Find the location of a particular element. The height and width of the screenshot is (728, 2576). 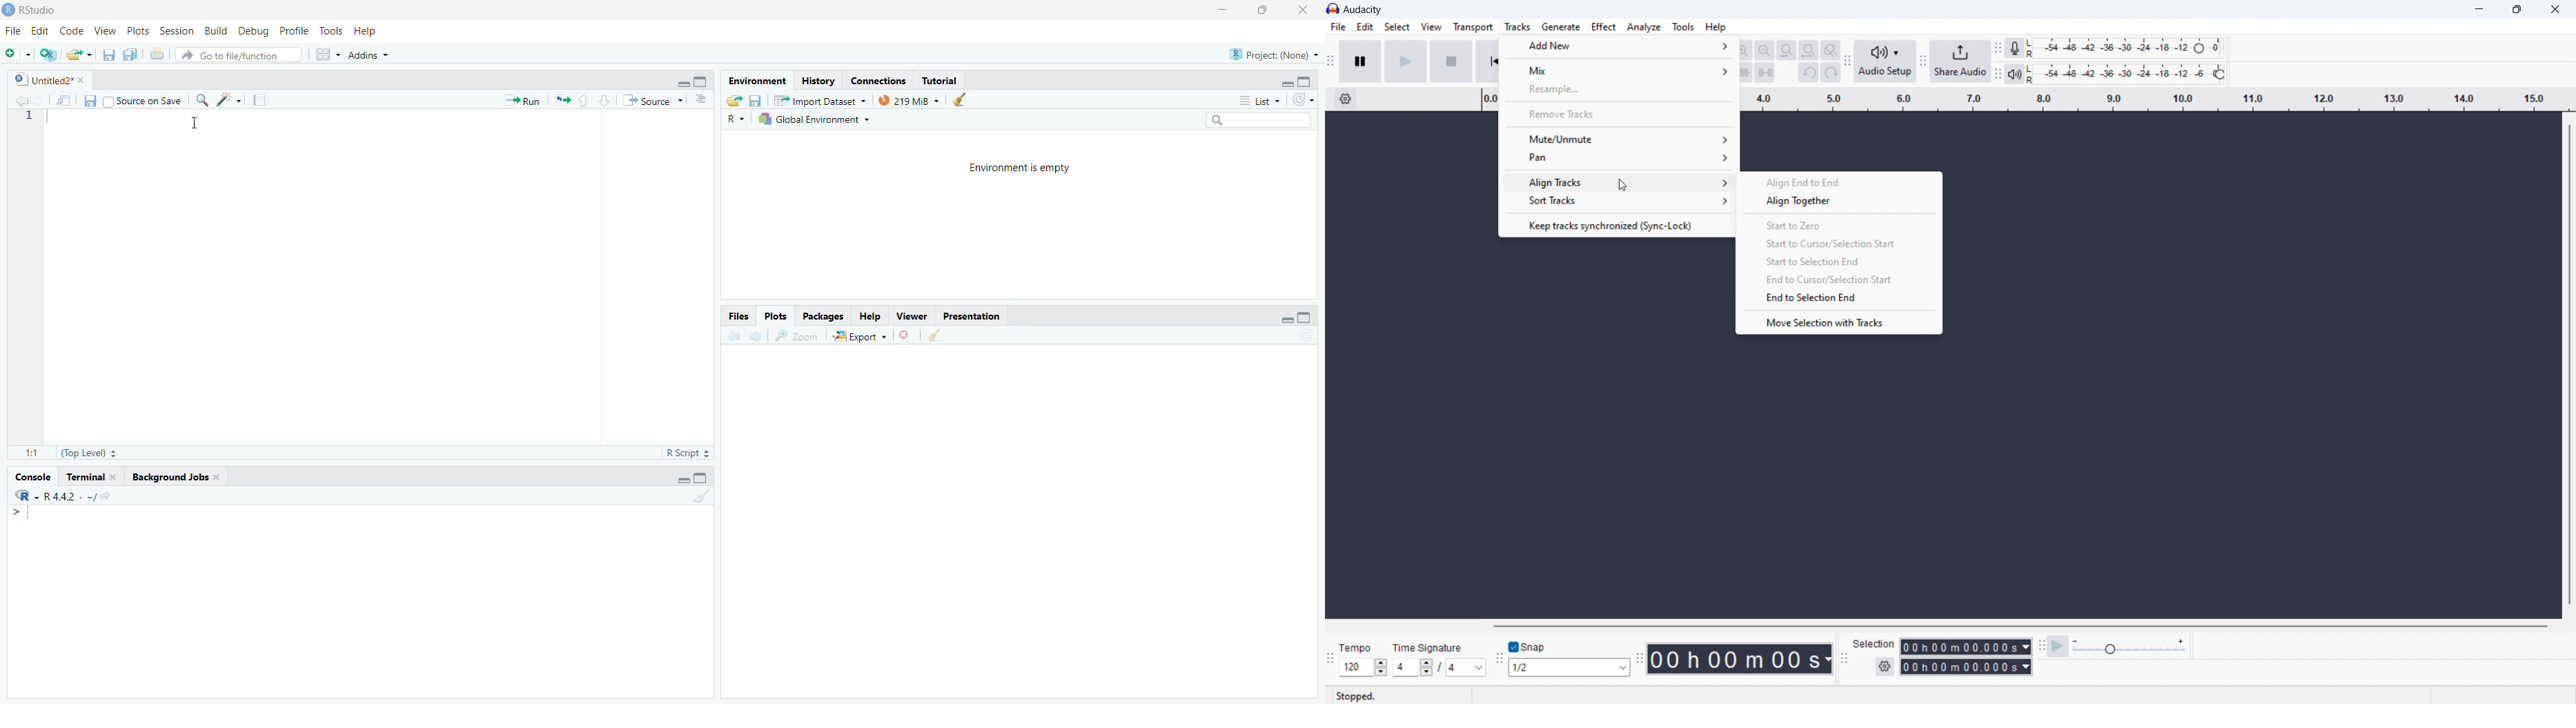

Go to next section is located at coordinates (604, 100).